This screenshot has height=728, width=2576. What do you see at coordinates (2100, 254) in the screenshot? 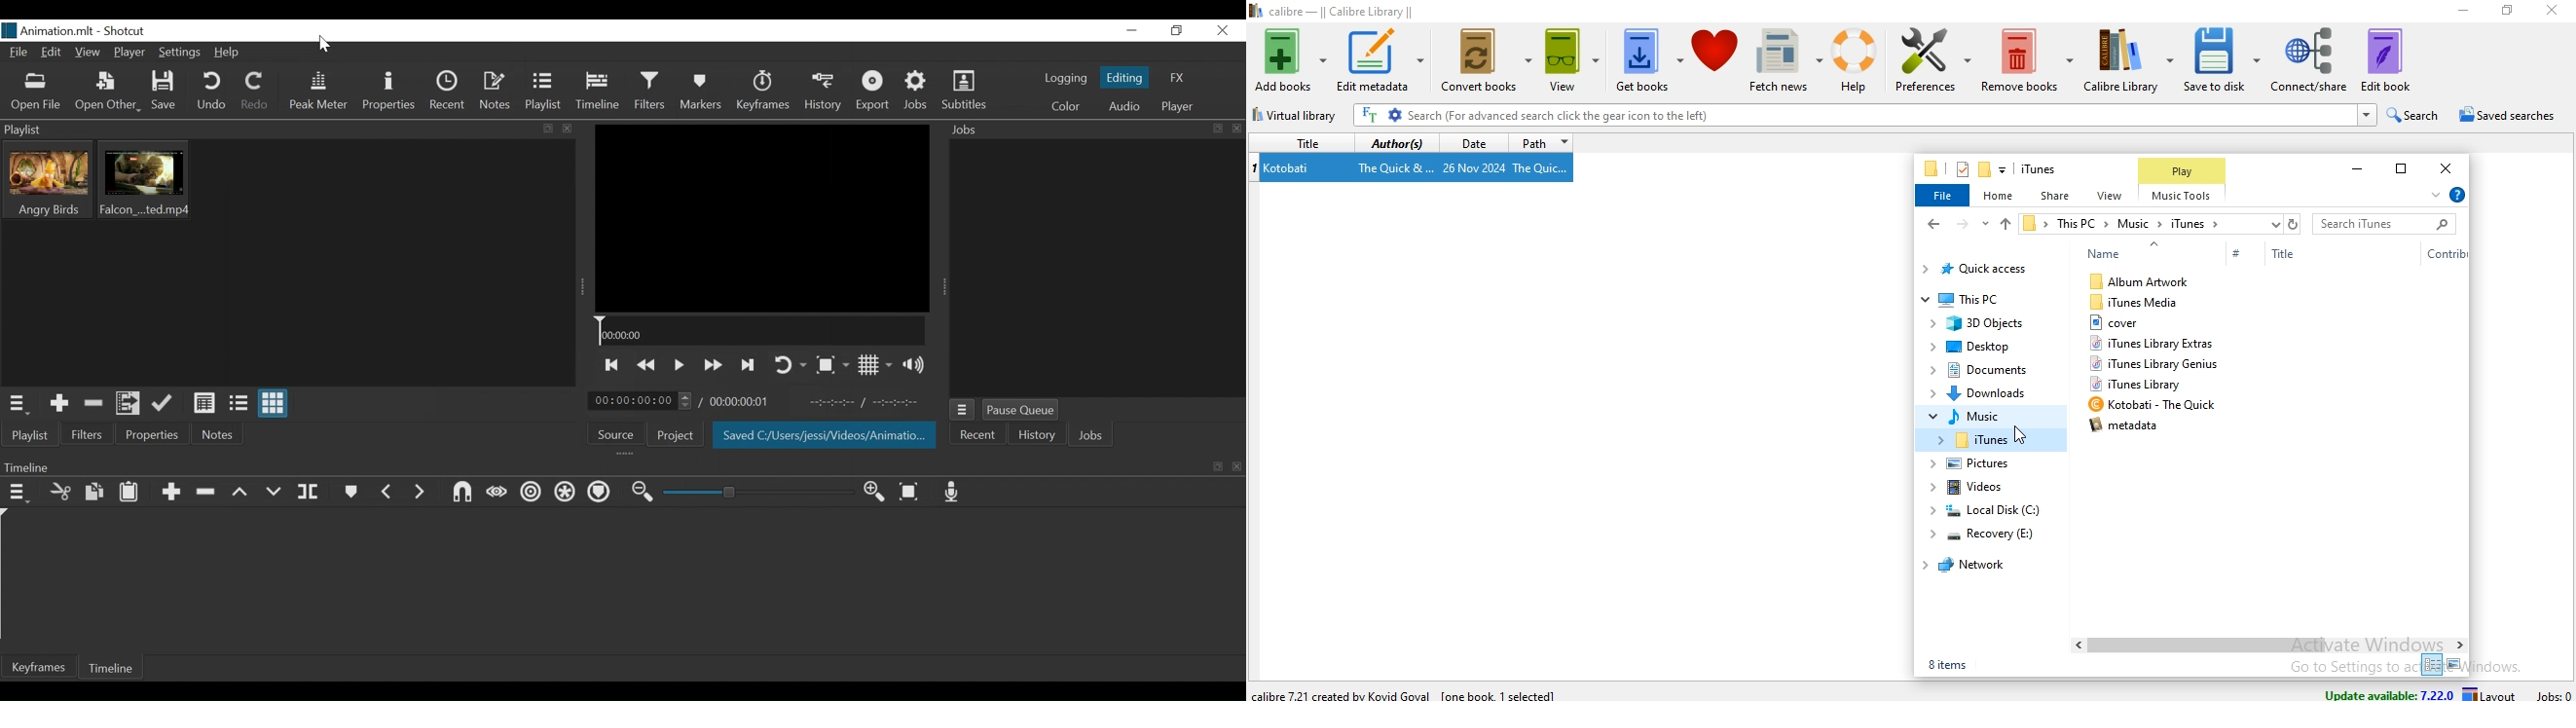
I see `Name` at bounding box center [2100, 254].